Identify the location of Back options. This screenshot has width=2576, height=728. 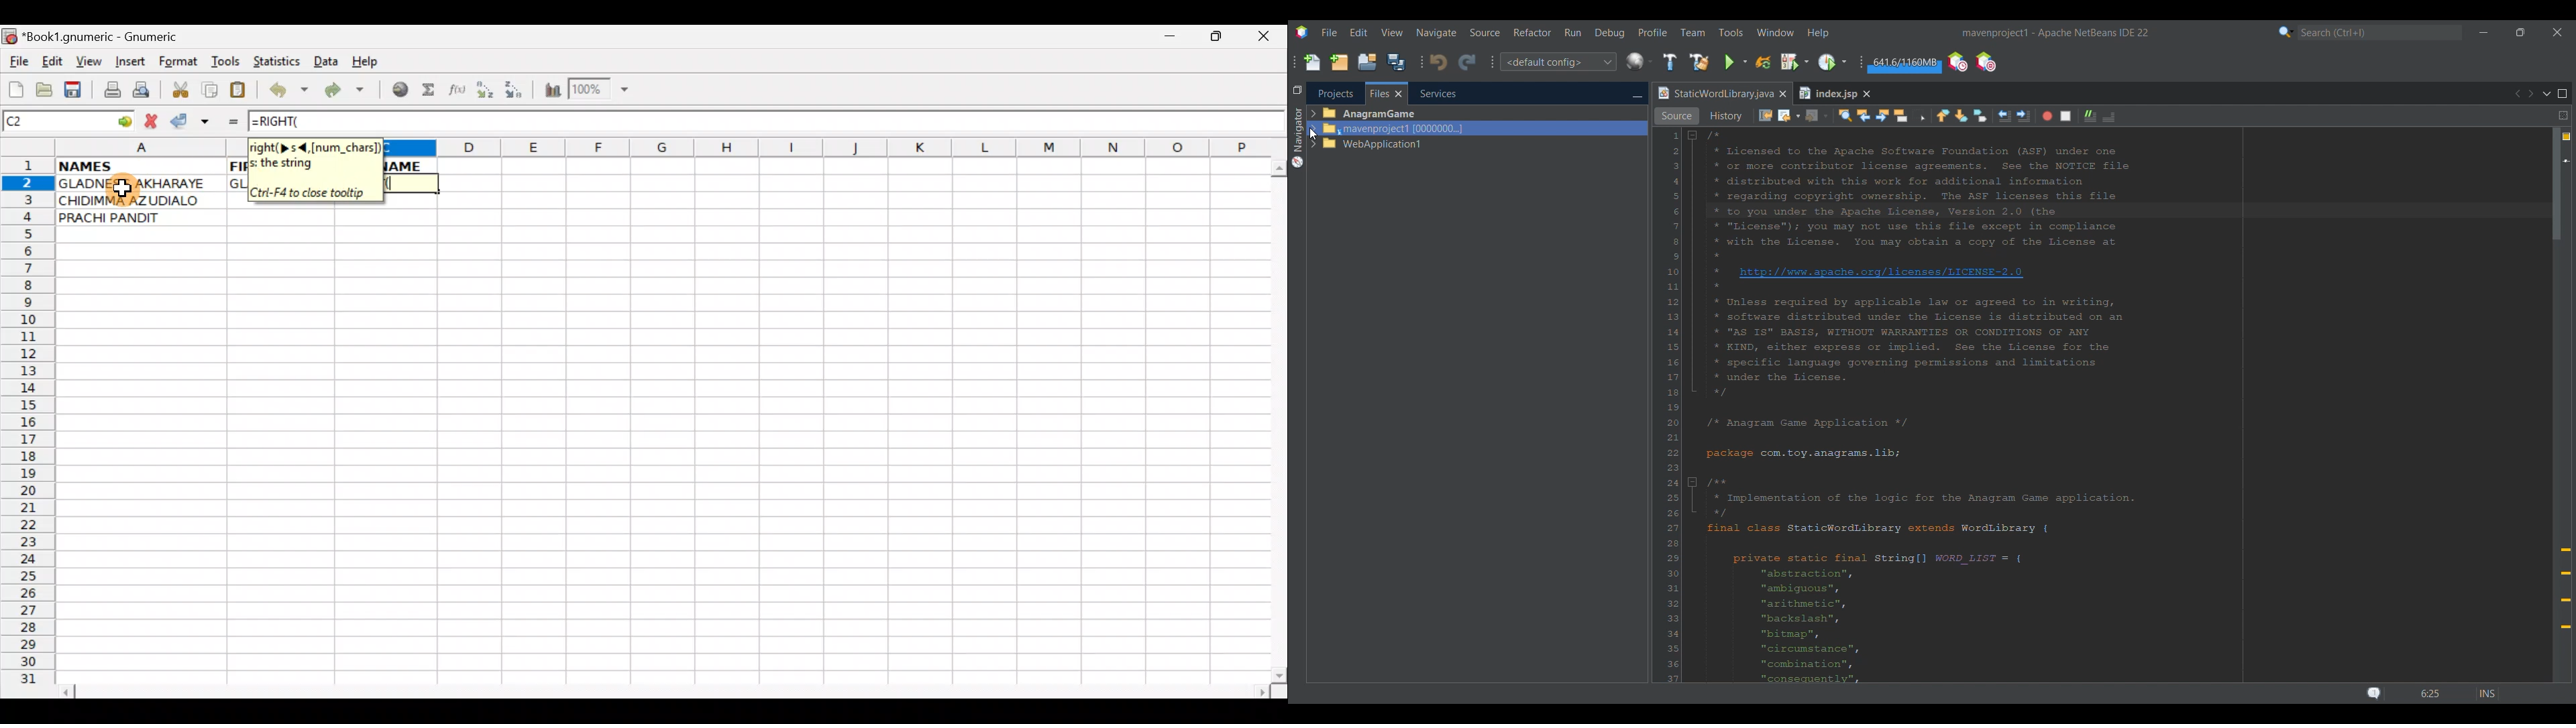
(1789, 116).